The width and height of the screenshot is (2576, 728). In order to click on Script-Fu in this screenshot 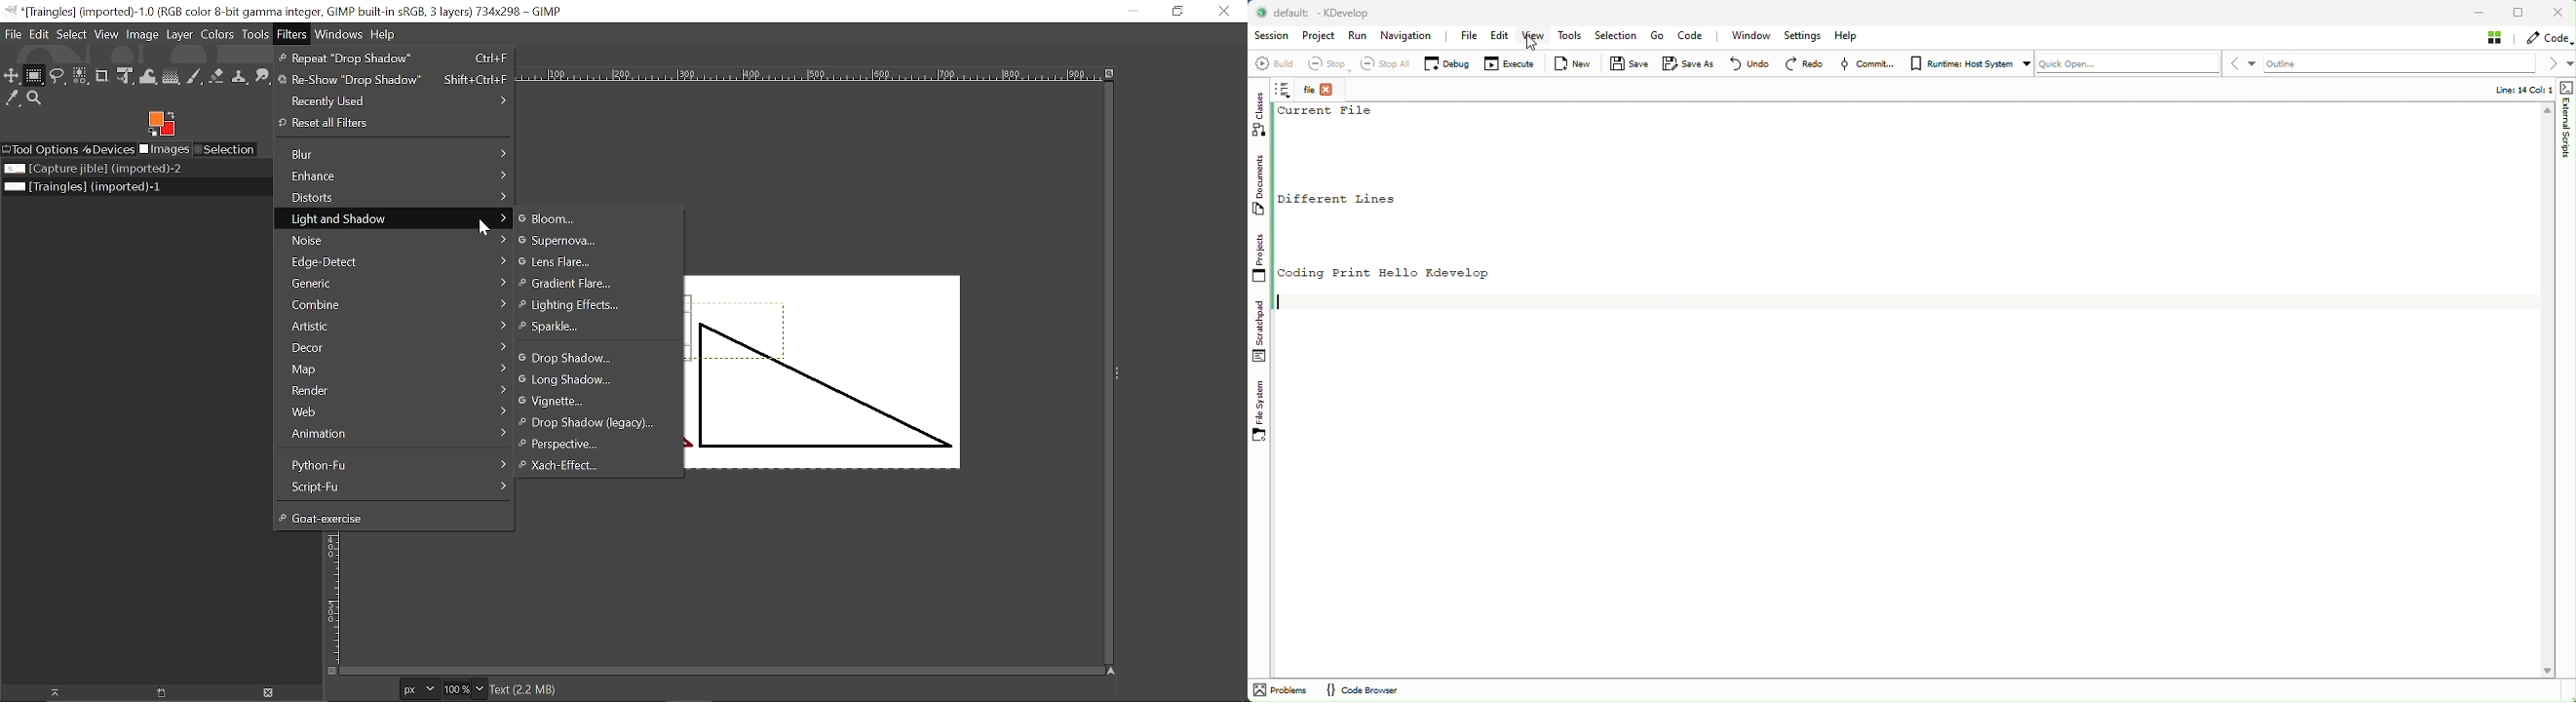, I will do `click(401, 488)`.